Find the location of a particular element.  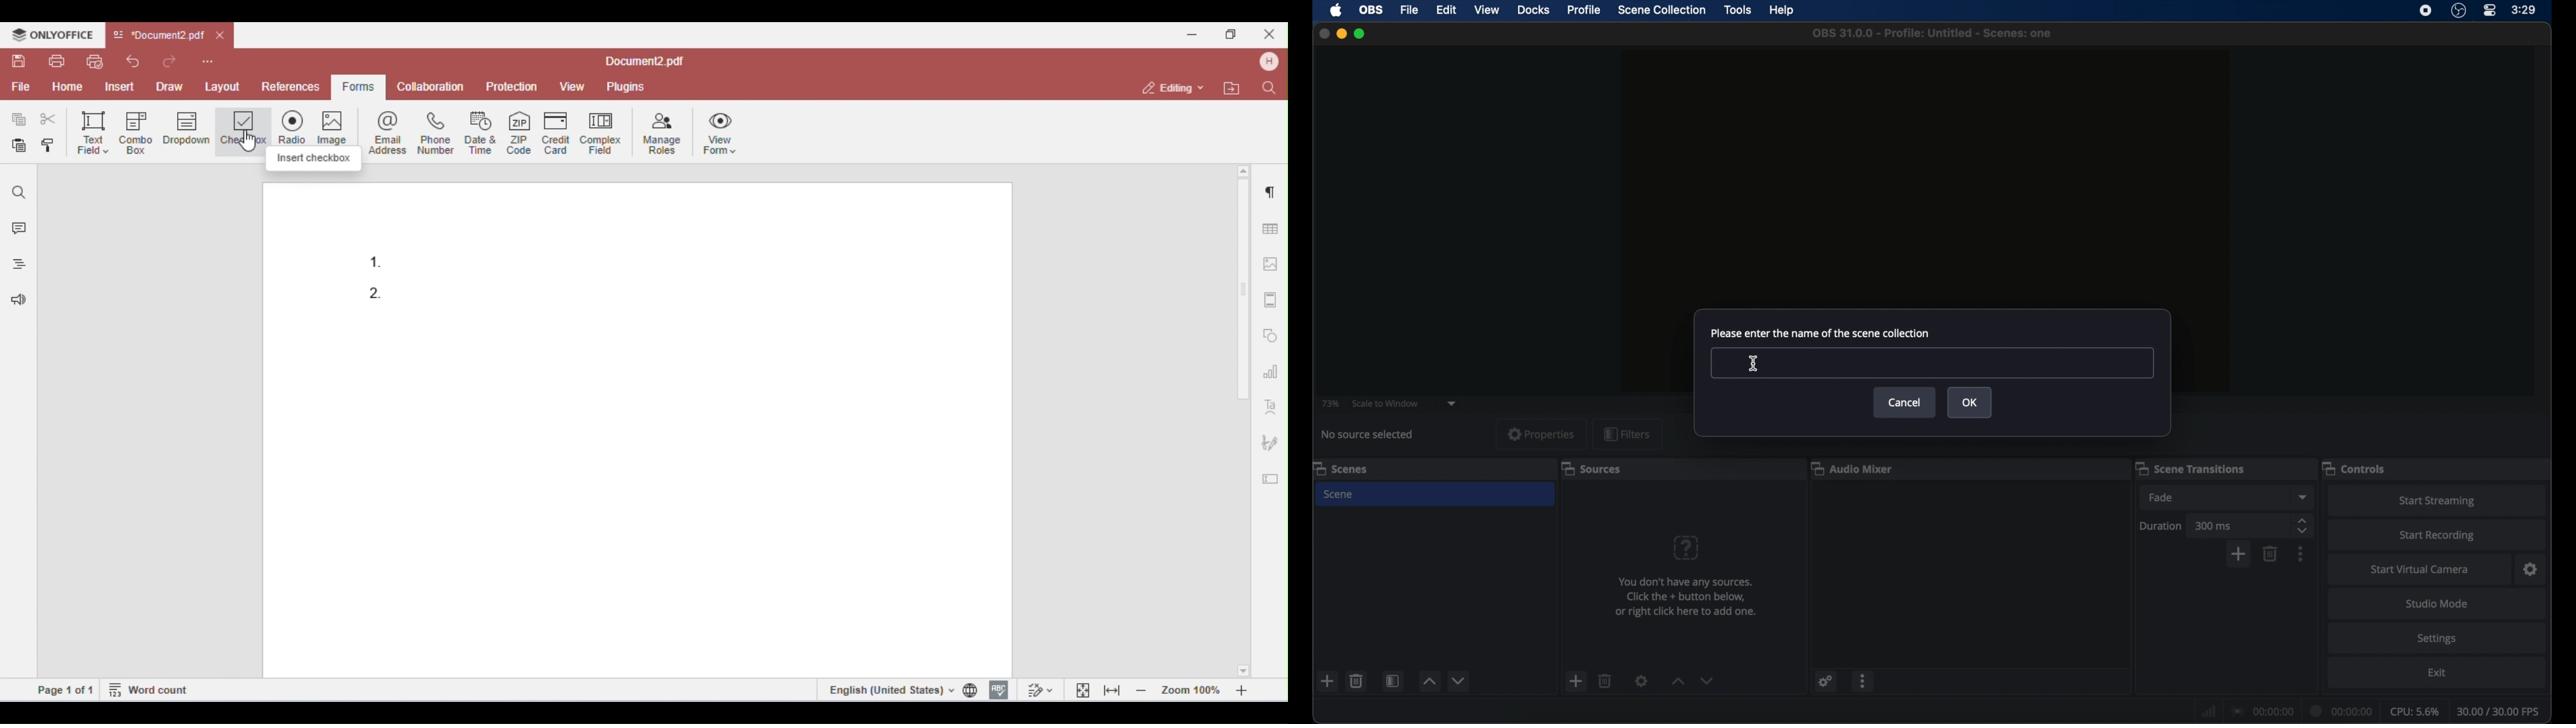

audio mixer is located at coordinates (1852, 467).